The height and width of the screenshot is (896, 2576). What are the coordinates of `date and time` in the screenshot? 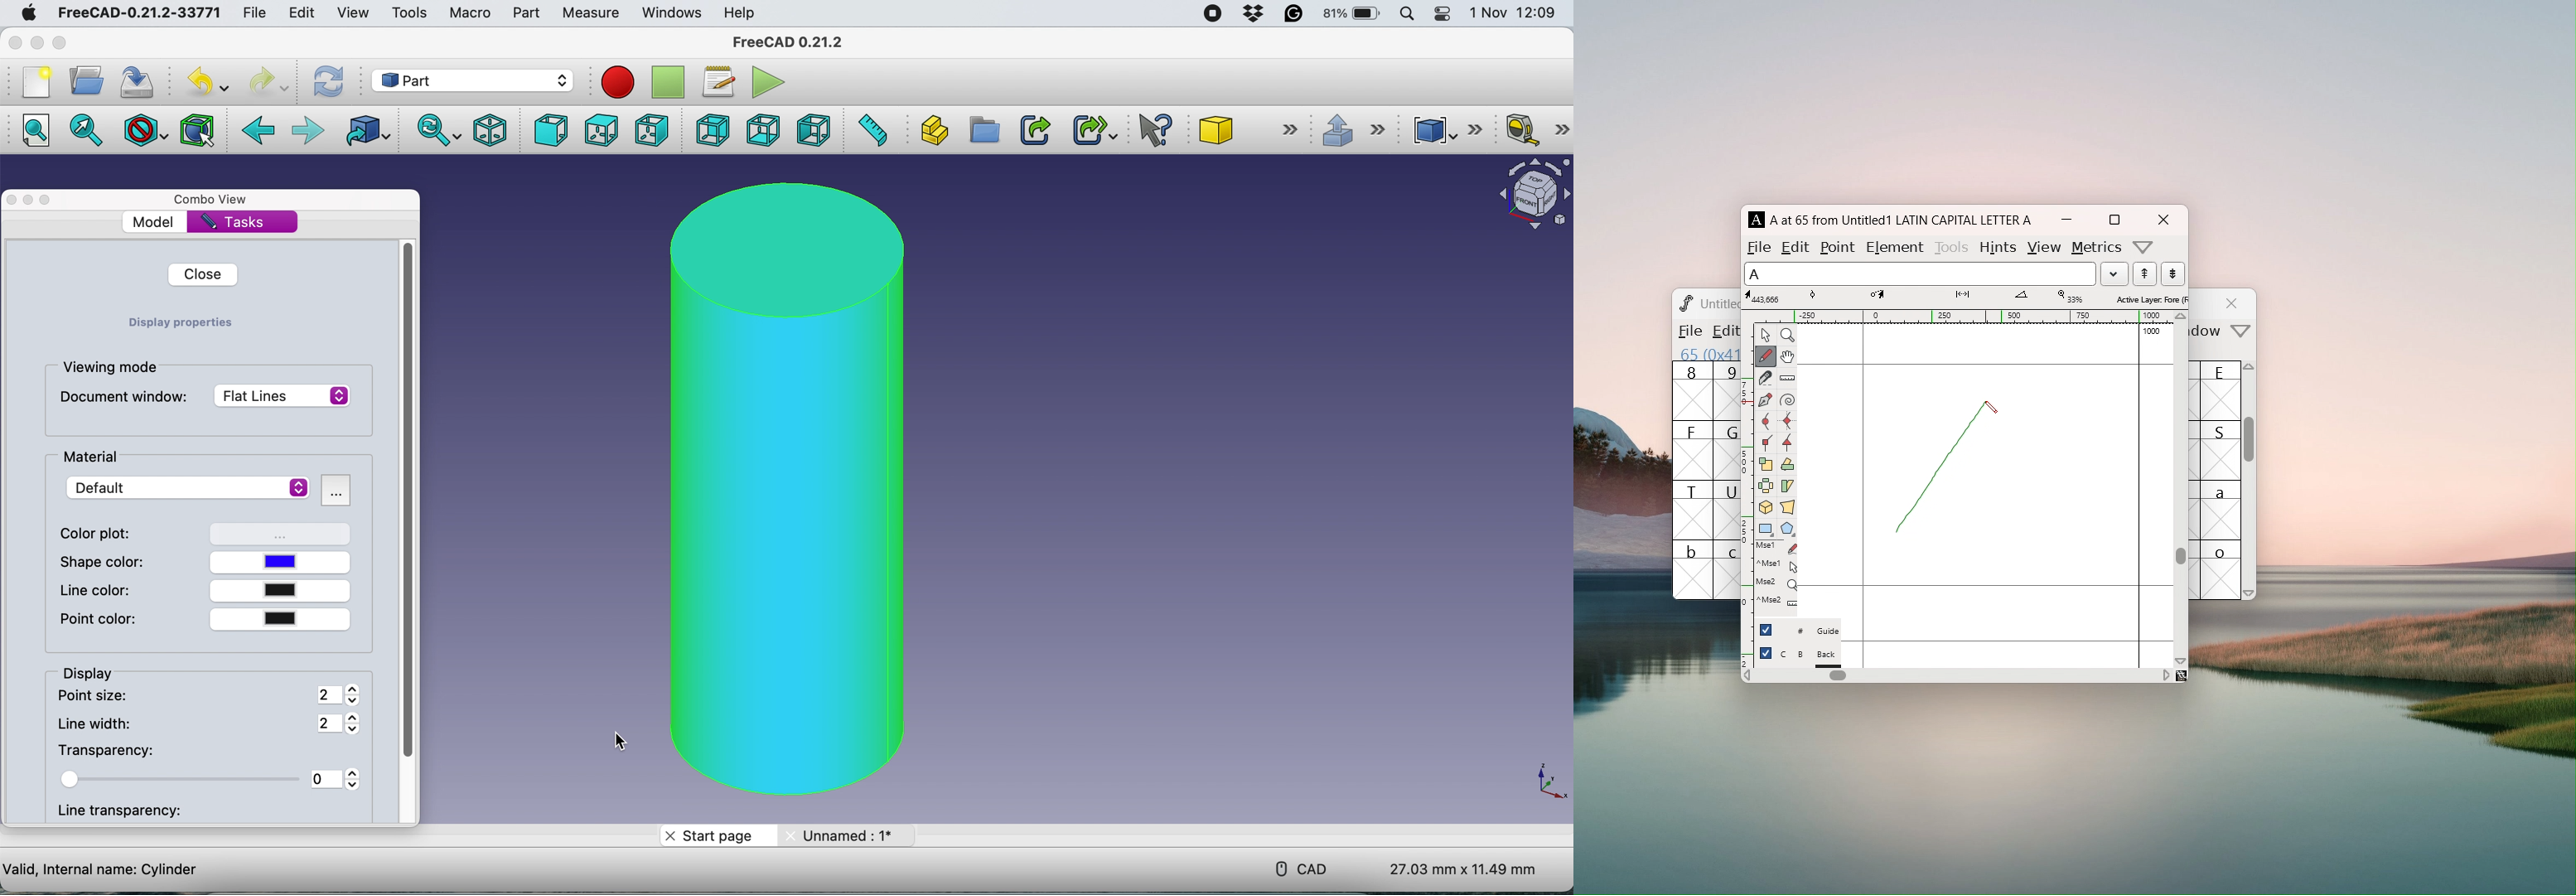 It's located at (1513, 13).